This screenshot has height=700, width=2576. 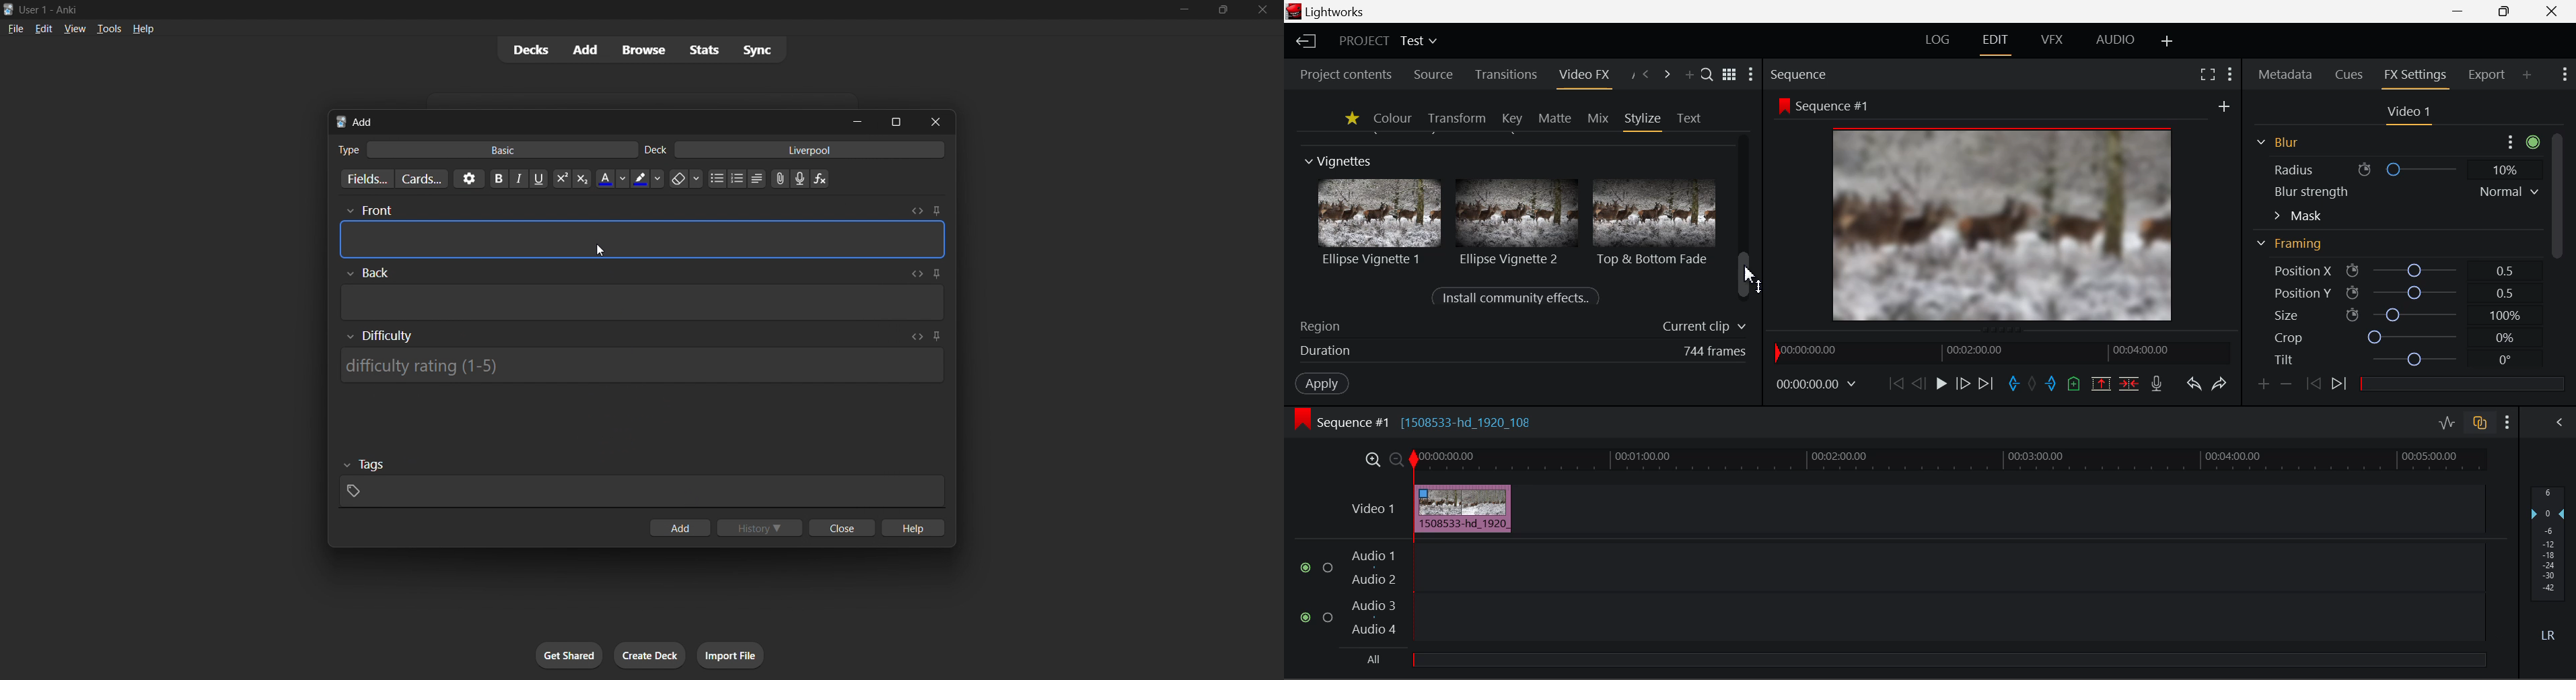 I want to click on Difficulty rating input box, so click(x=642, y=365).